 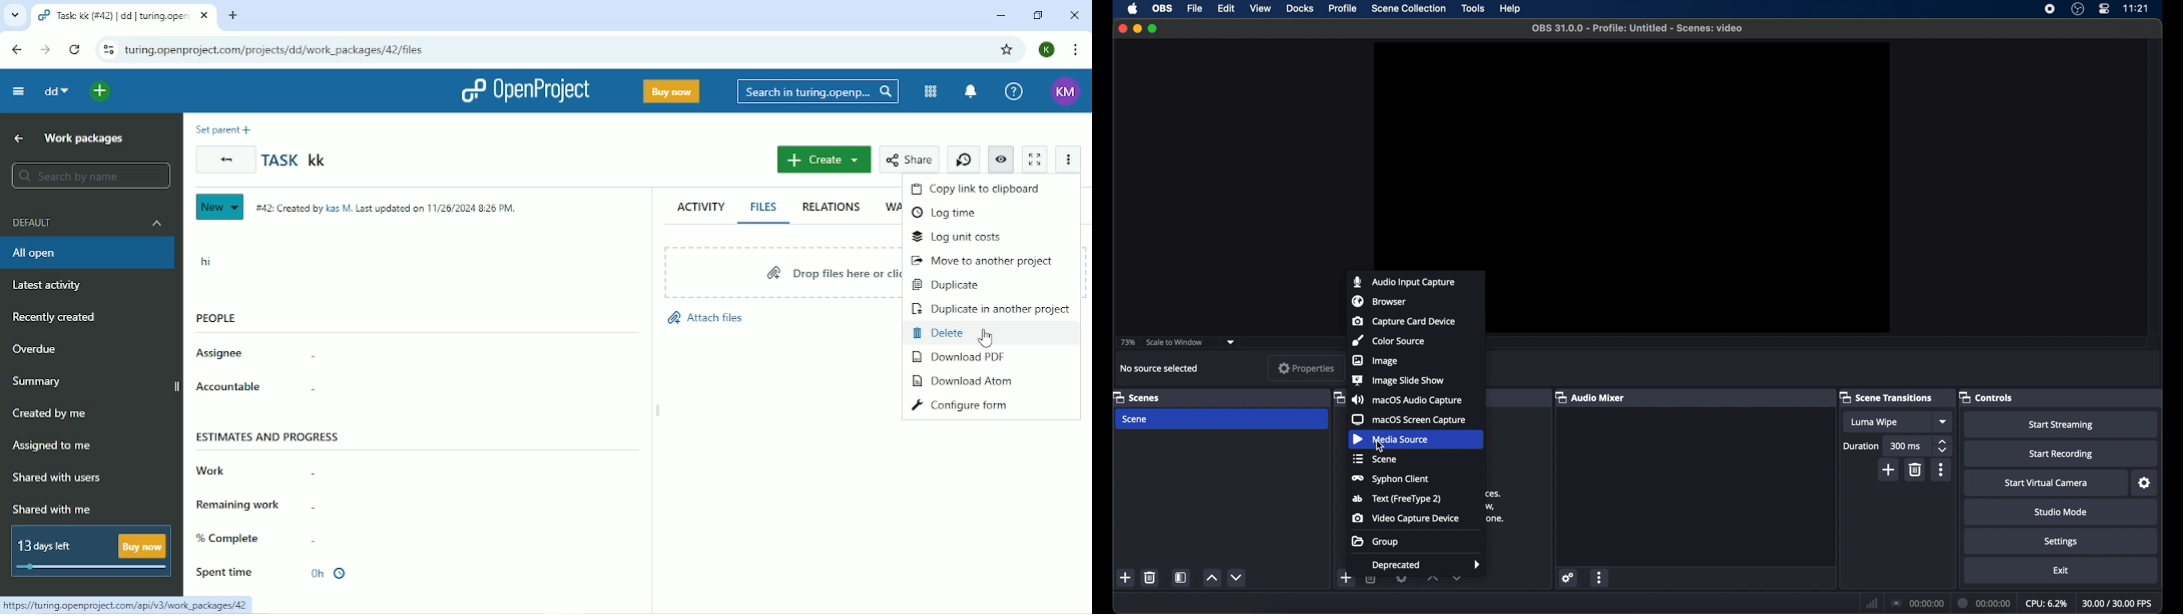 I want to click on macOS audio capture, so click(x=1406, y=399).